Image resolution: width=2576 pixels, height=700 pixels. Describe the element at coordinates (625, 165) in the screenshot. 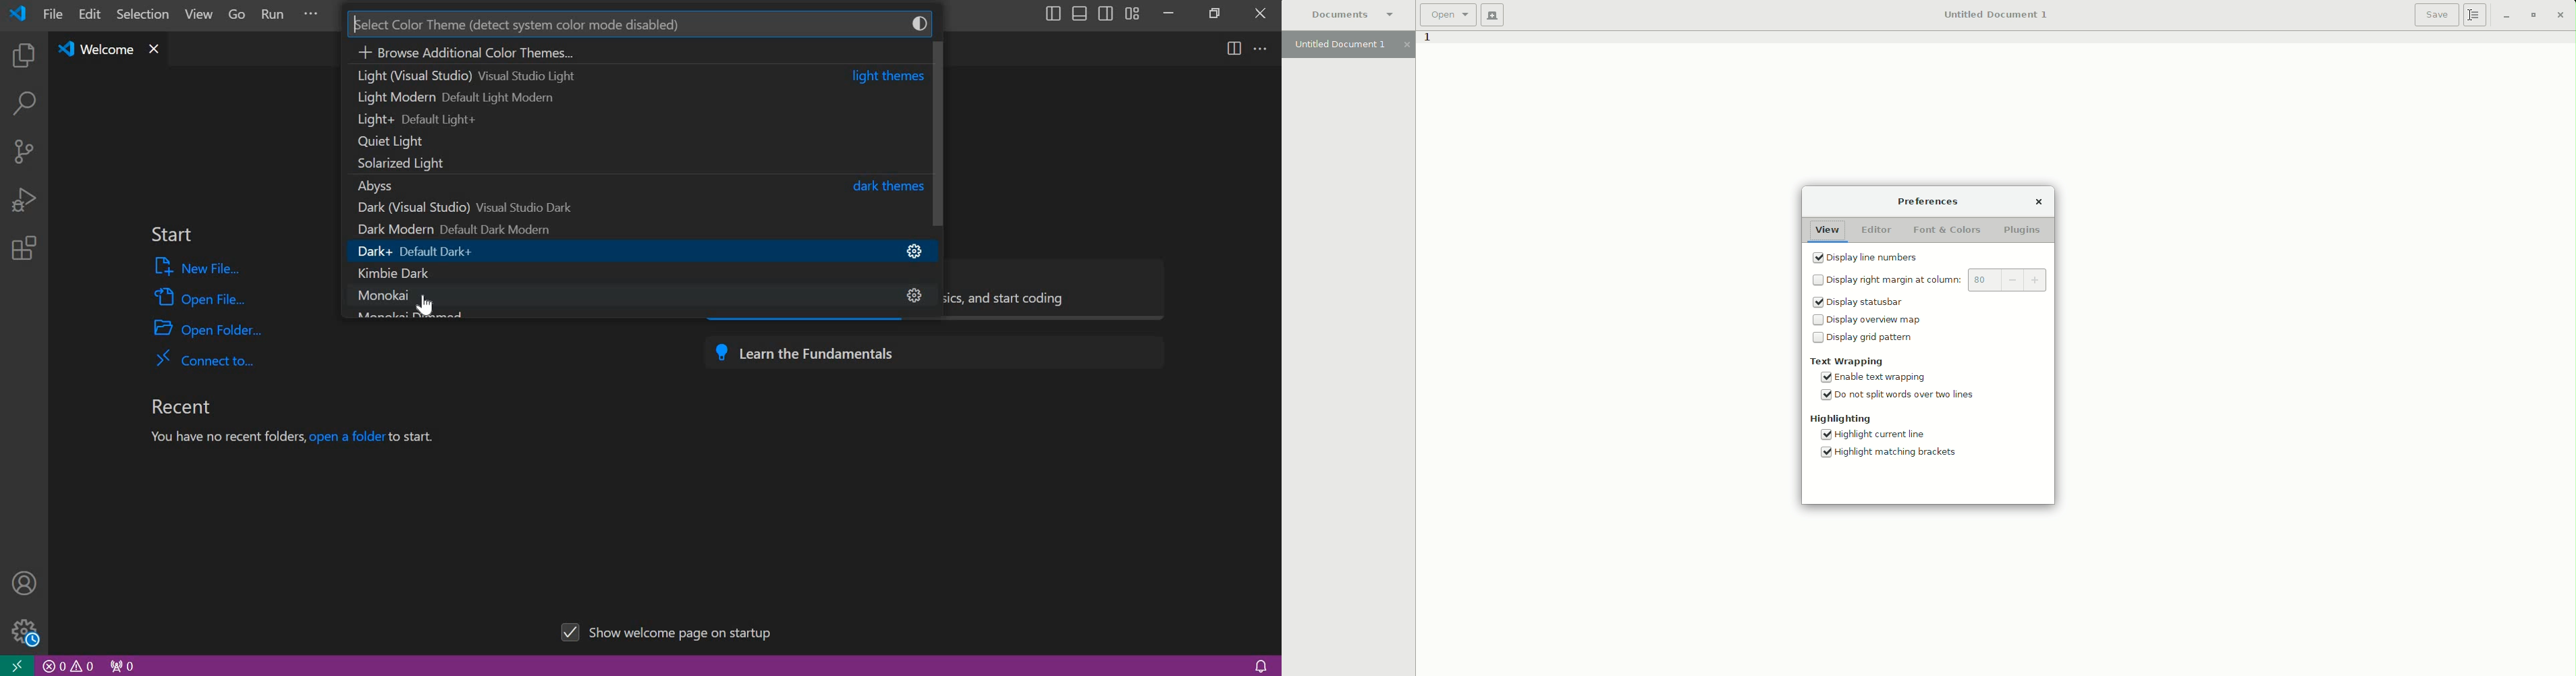

I see `solarized light` at that location.